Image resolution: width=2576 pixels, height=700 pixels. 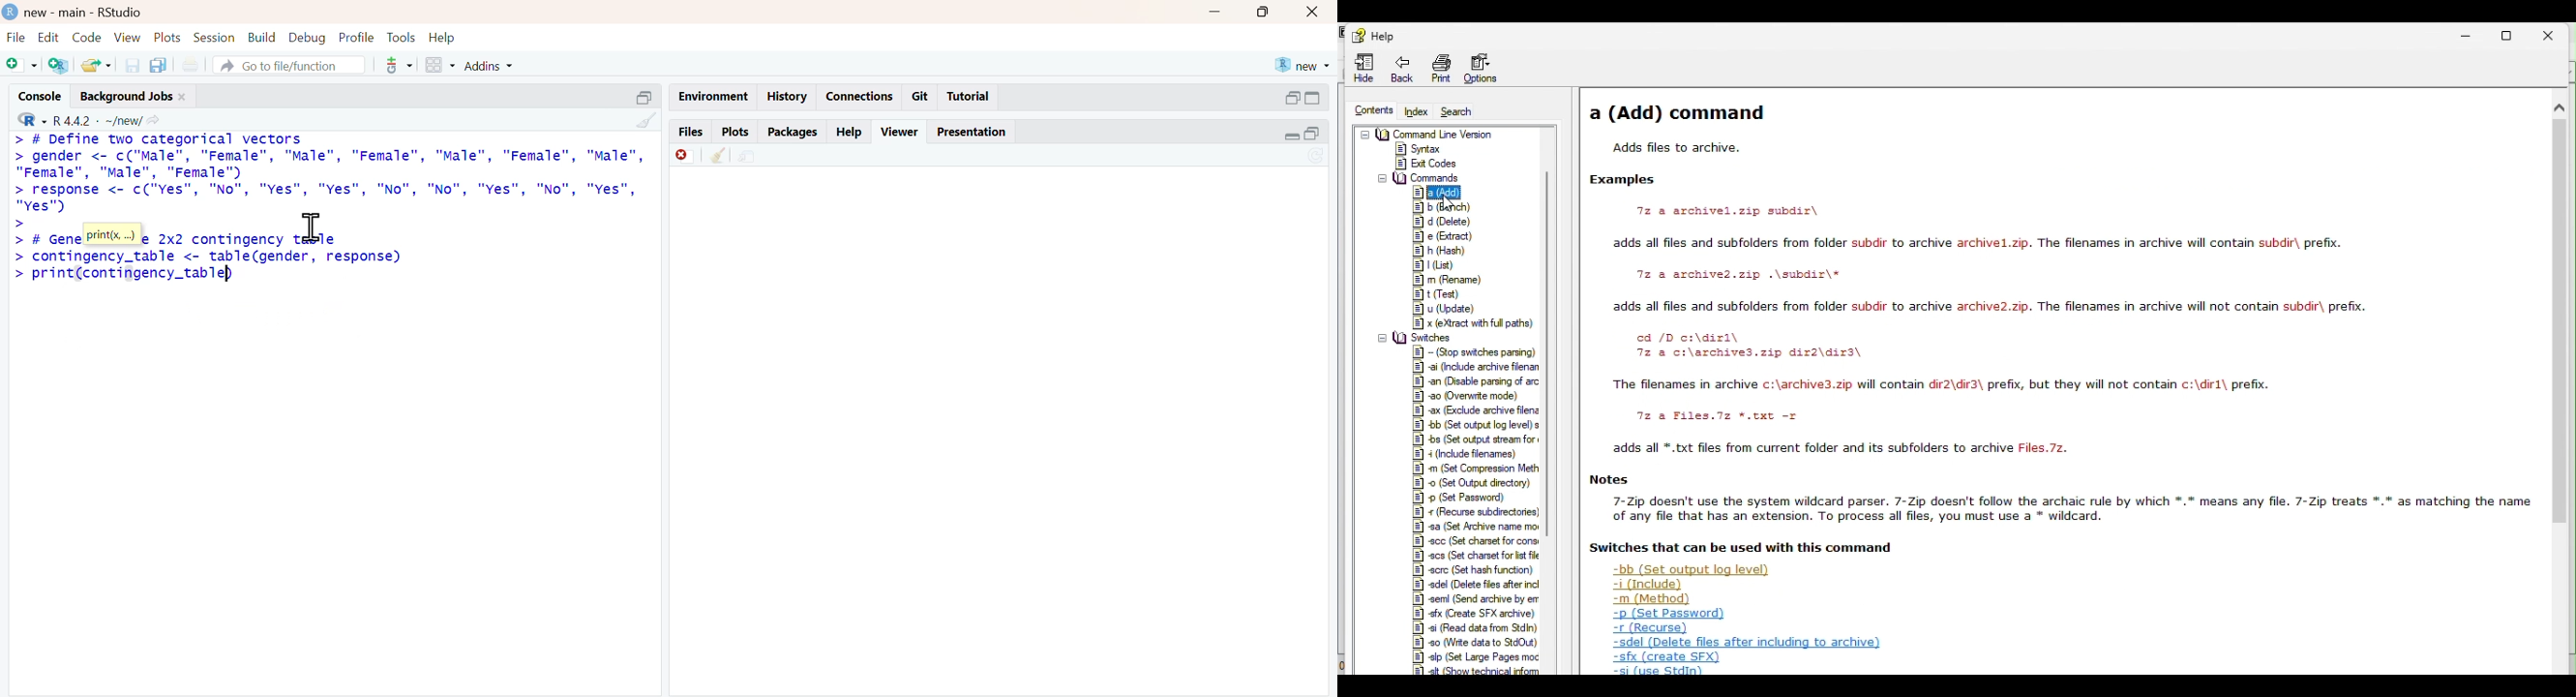 I want to click on Add file as, so click(x=21, y=64).